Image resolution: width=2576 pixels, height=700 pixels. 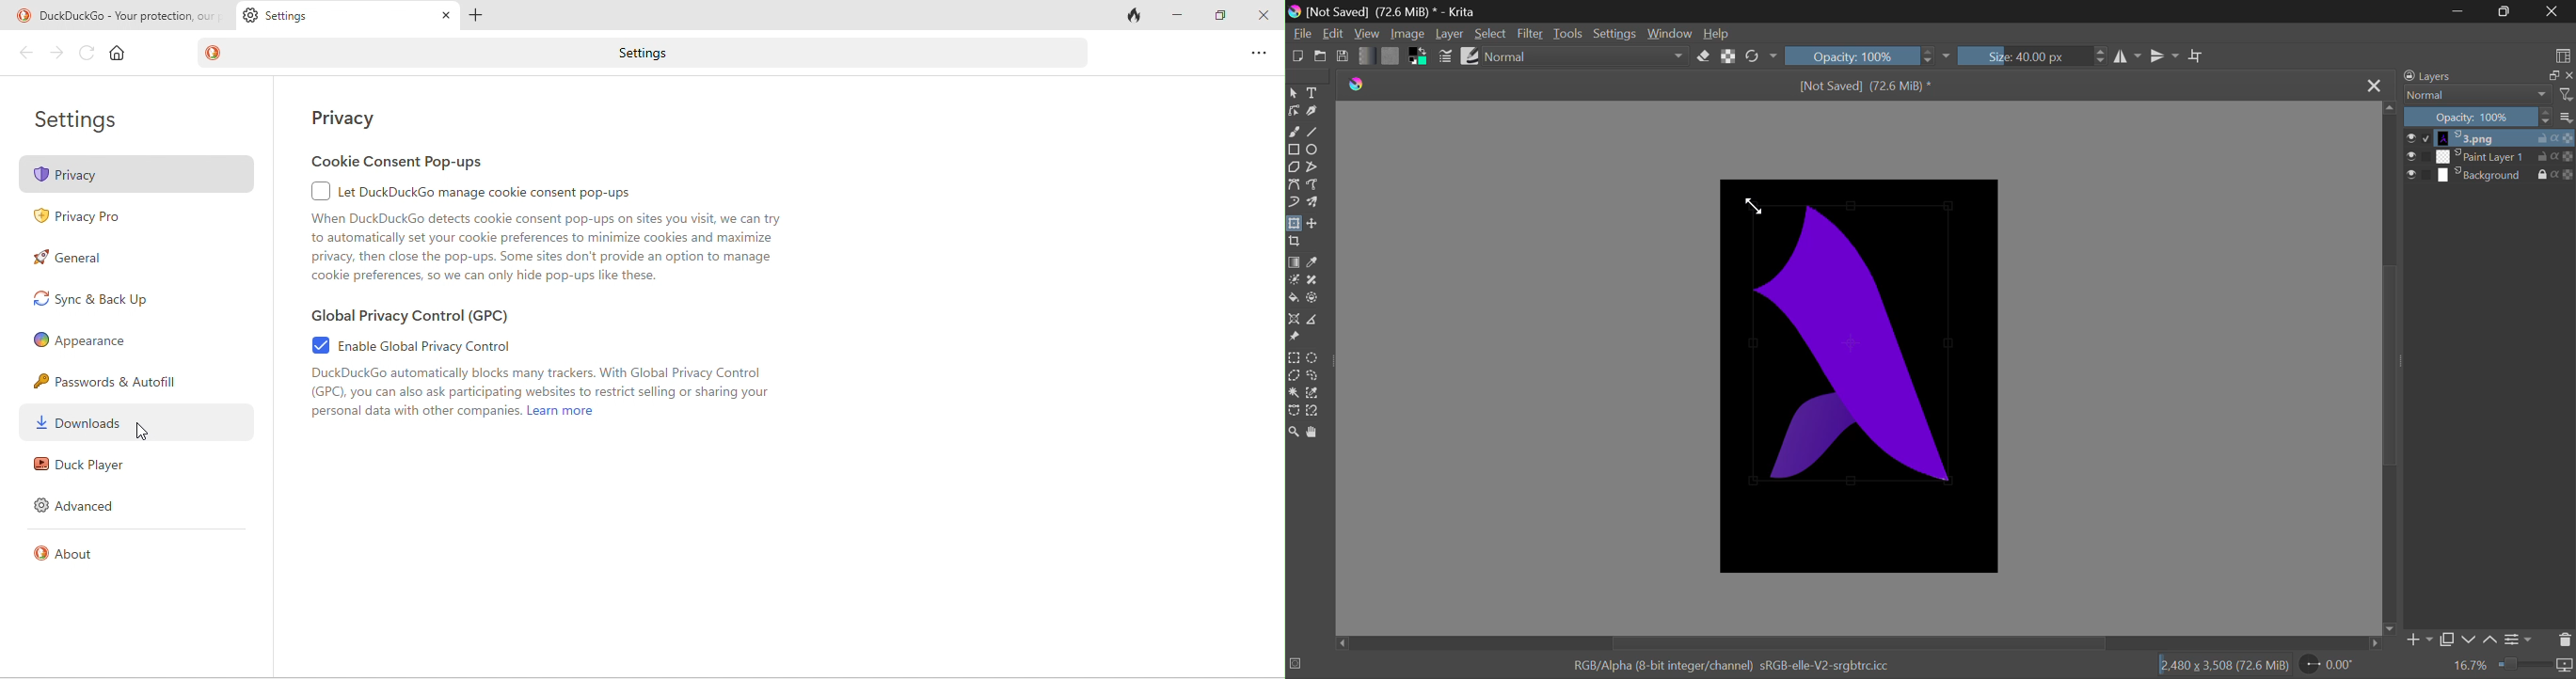 What do you see at coordinates (489, 192) in the screenshot?
I see `Let DuckDuckGo manage cookie consent pop-ups` at bounding box center [489, 192].